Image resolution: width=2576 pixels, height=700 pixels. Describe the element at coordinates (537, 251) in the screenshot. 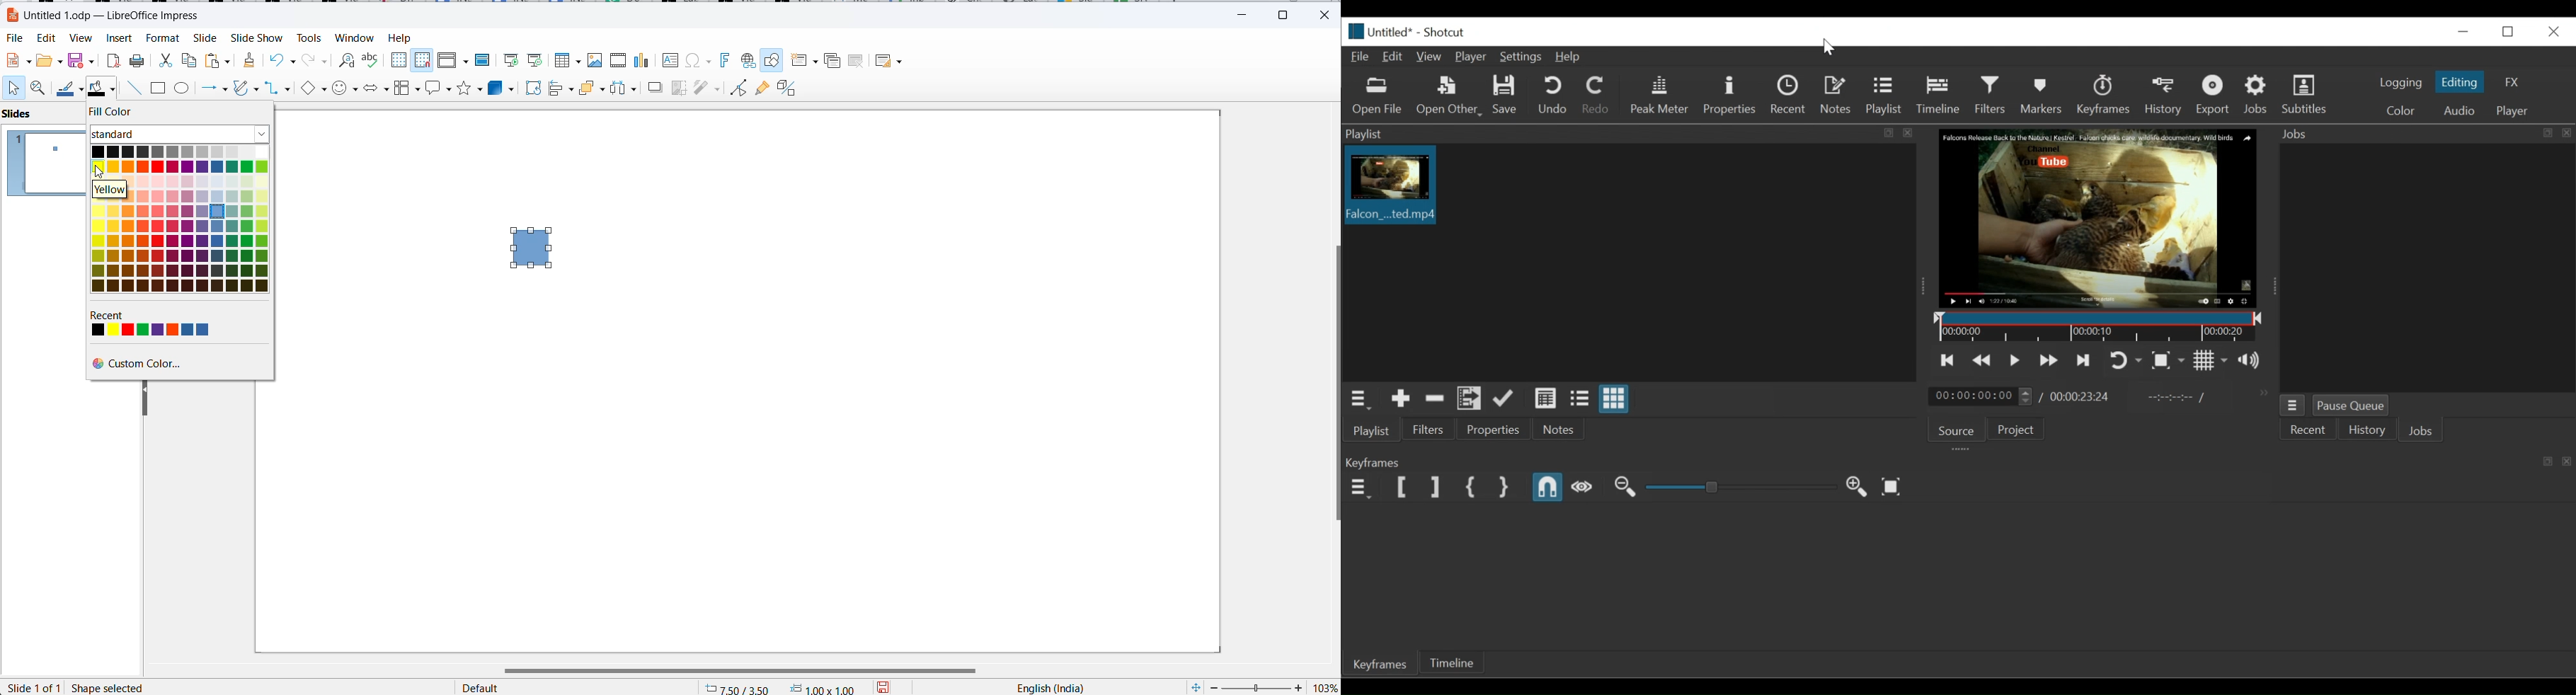

I see `rectangle` at that location.